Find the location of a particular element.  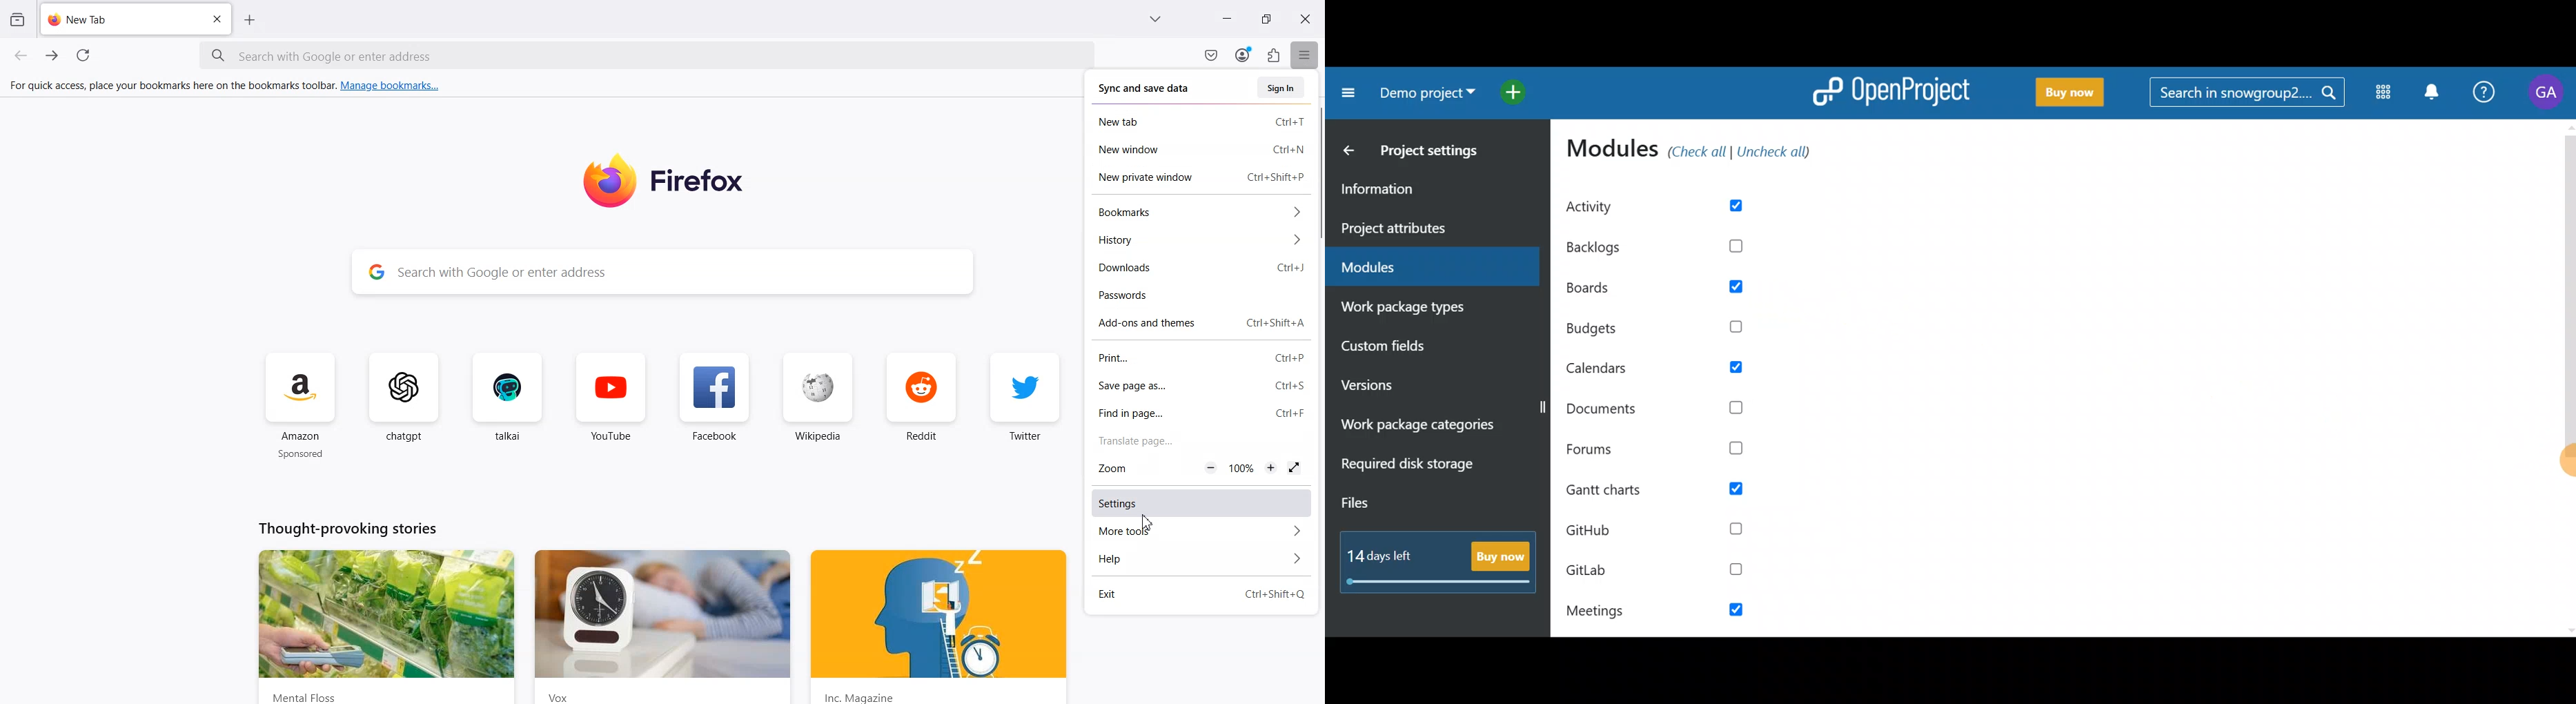

Github is located at coordinates (1653, 536).